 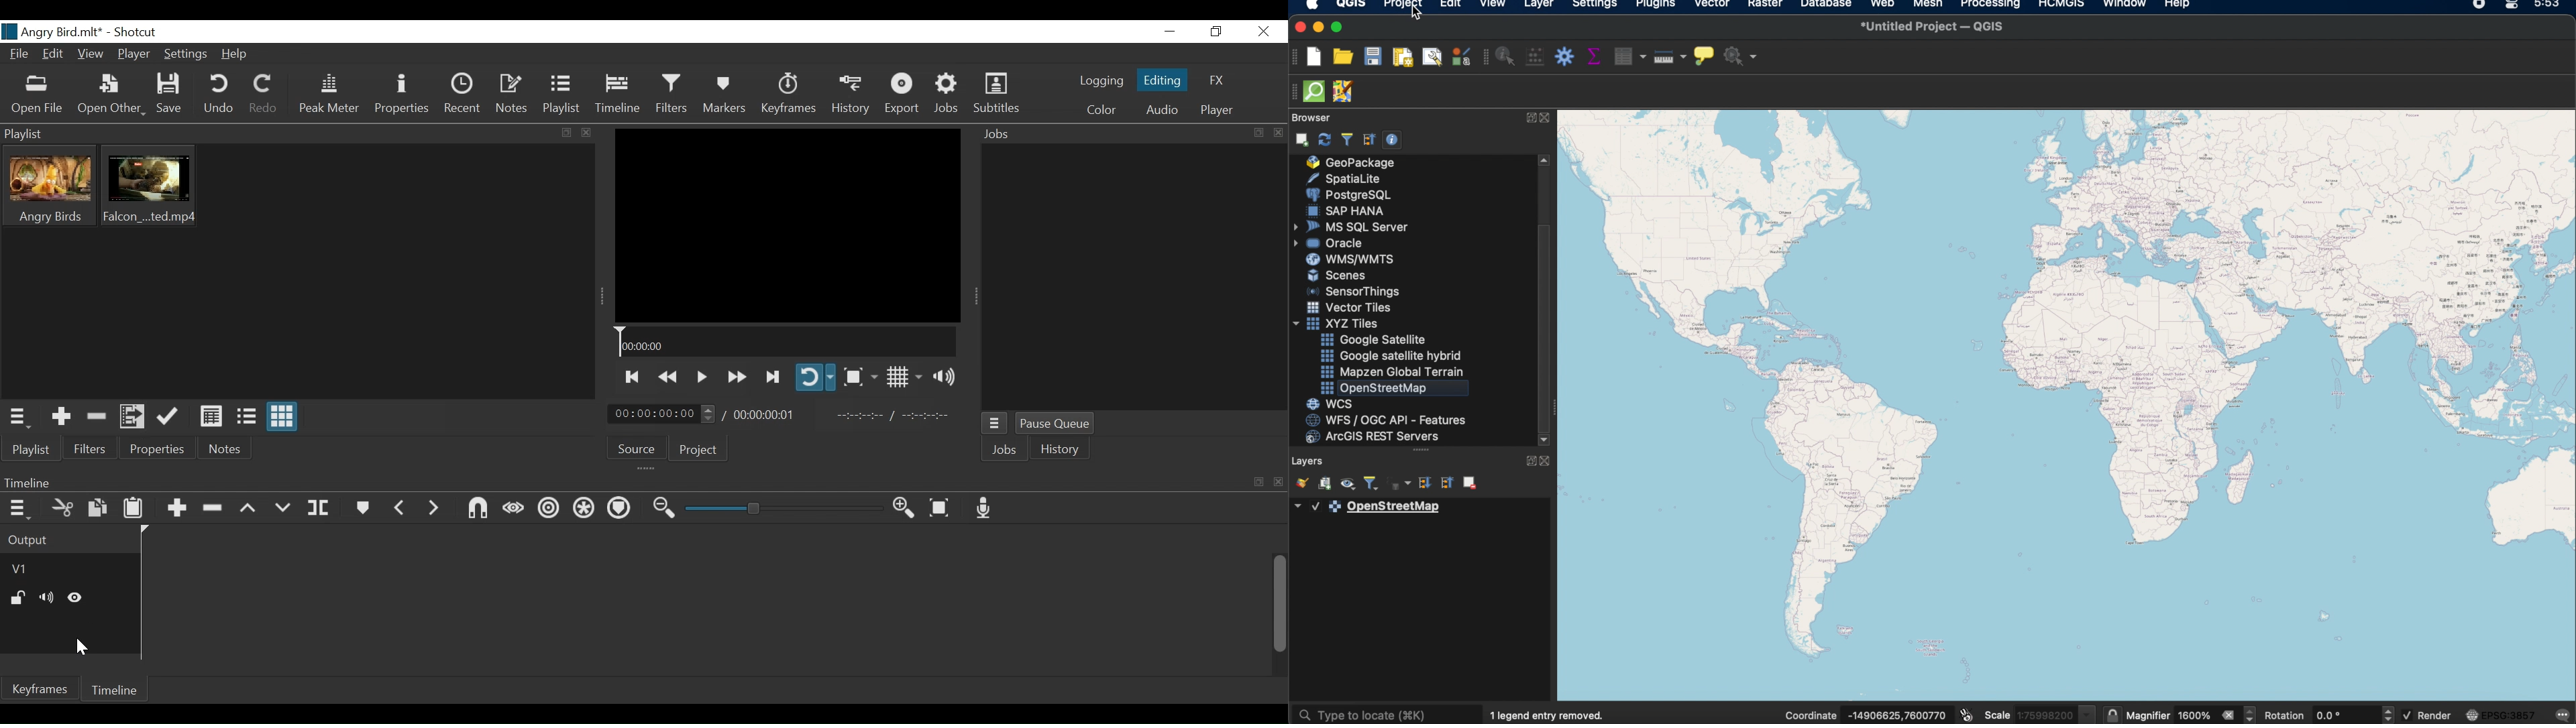 What do you see at coordinates (1419, 16) in the screenshot?
I see `cursor` at bounding box center [1419, 16].